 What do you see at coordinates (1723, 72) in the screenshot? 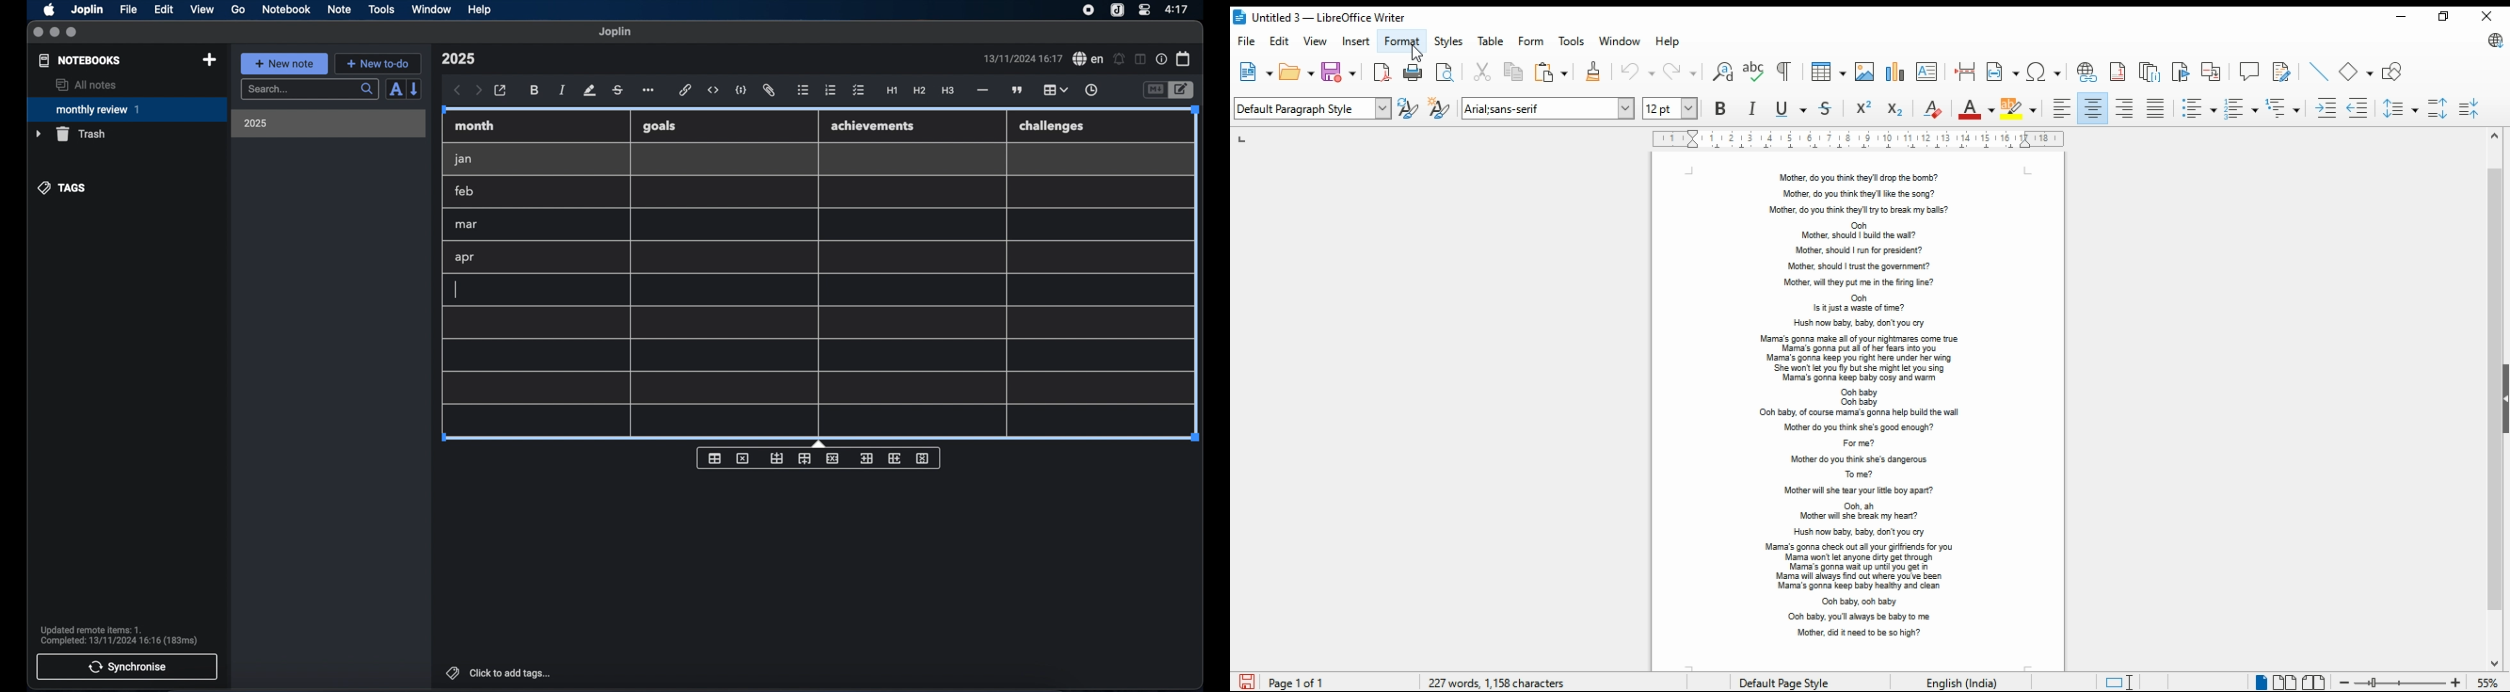
I see `find and replace` at bounding box center [1723, 72].